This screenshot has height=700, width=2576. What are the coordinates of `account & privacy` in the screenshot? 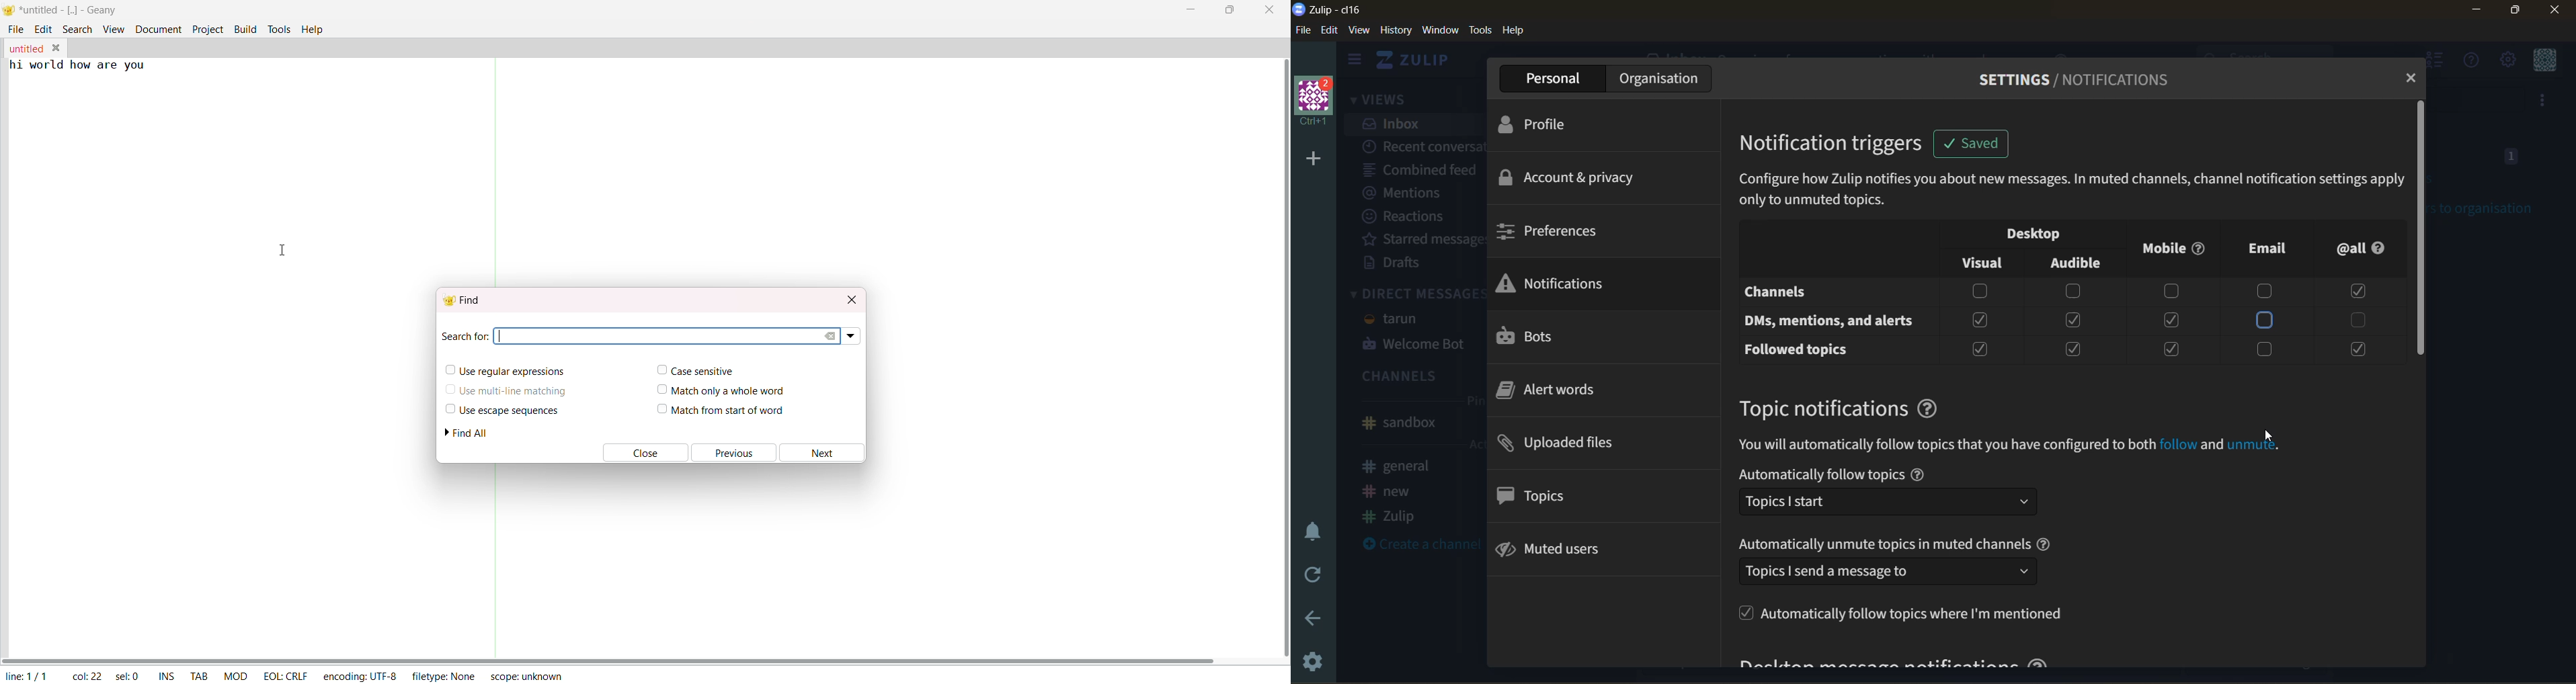 It's located at (1574, 180).